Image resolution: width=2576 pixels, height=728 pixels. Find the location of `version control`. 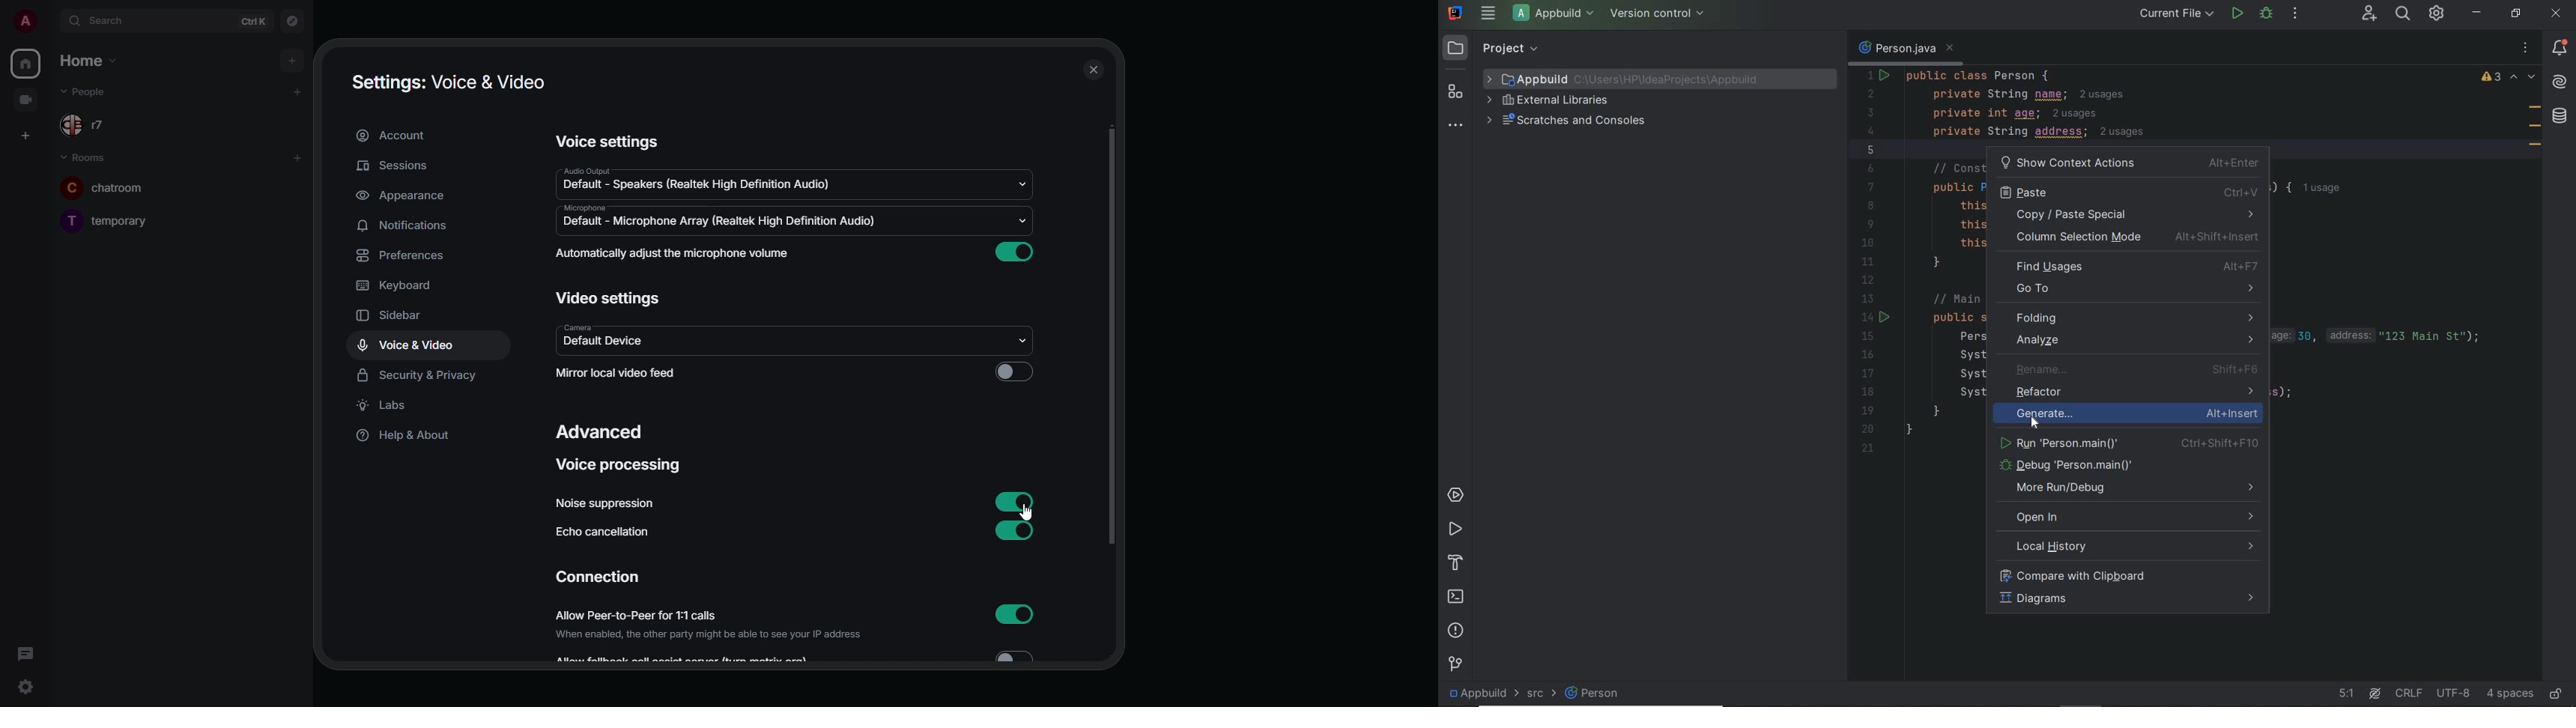

version control is located at coordinates (1660, 14).